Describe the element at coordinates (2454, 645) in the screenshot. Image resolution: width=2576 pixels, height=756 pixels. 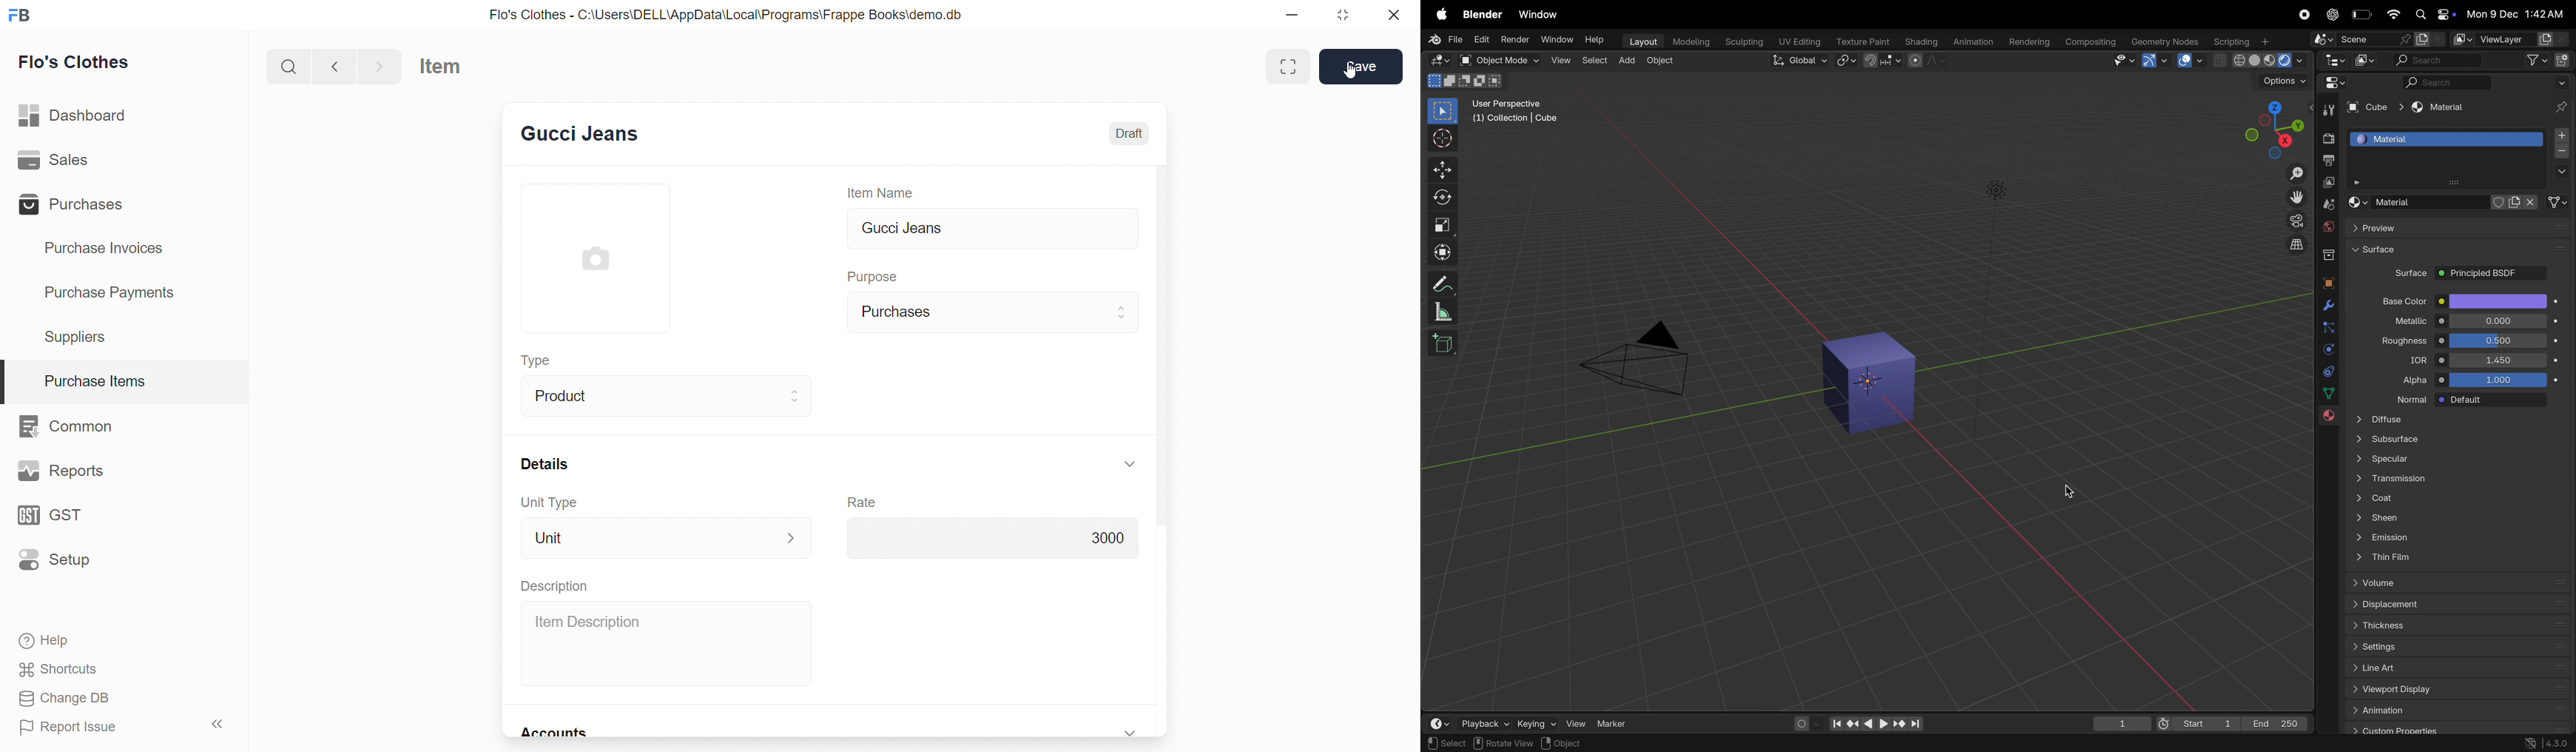
I see `settings` at that location.